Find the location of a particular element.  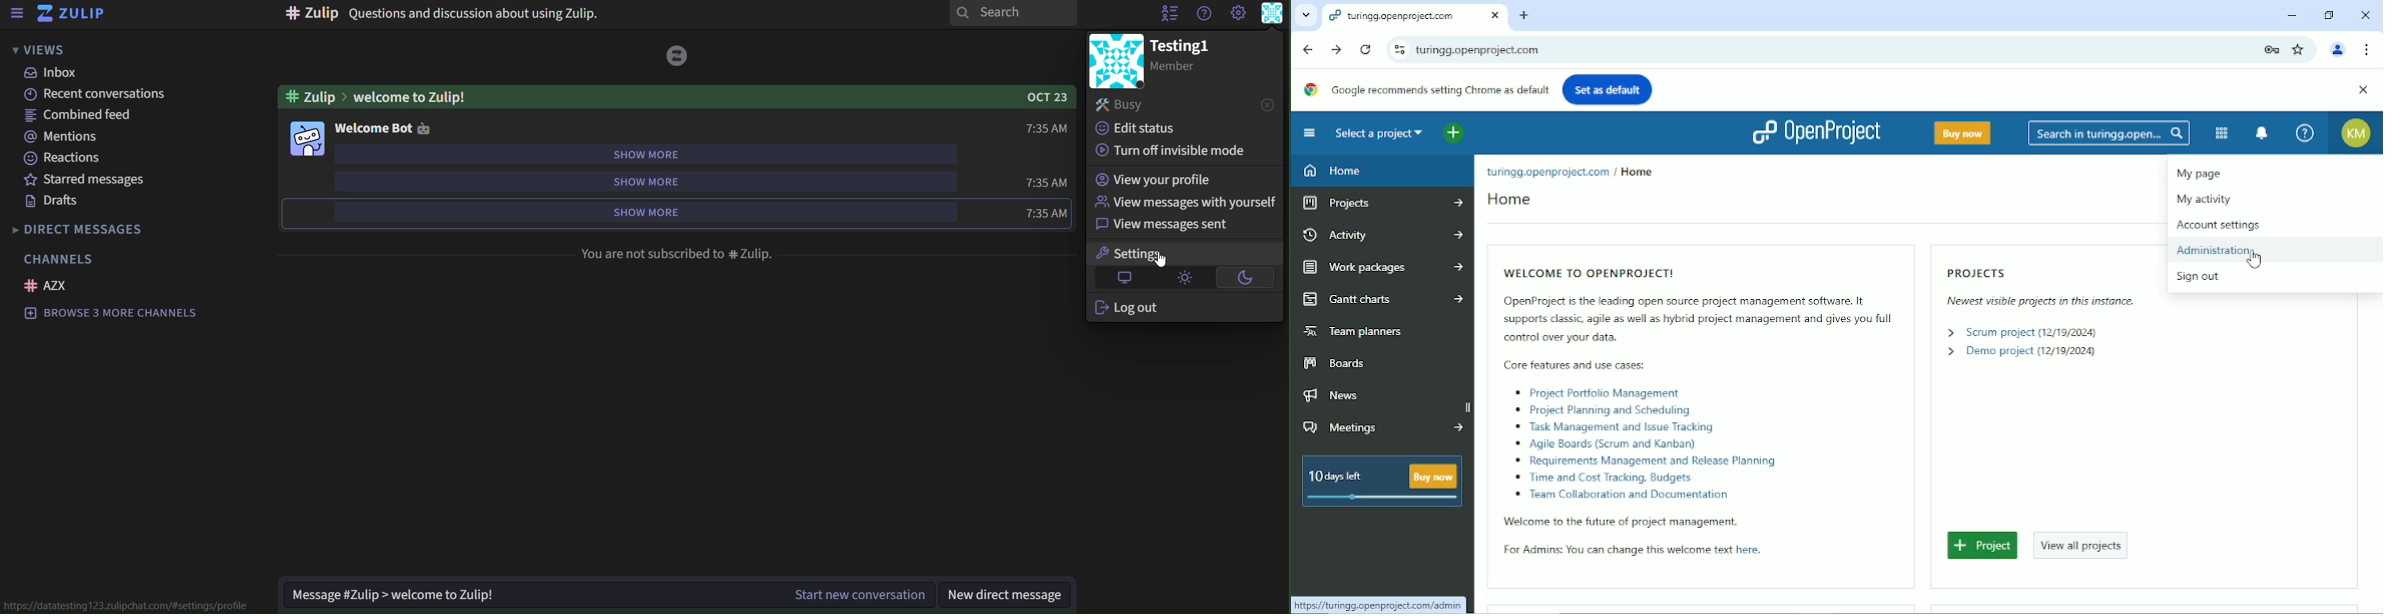

7:35AM is located at coordinates (1036, 213).